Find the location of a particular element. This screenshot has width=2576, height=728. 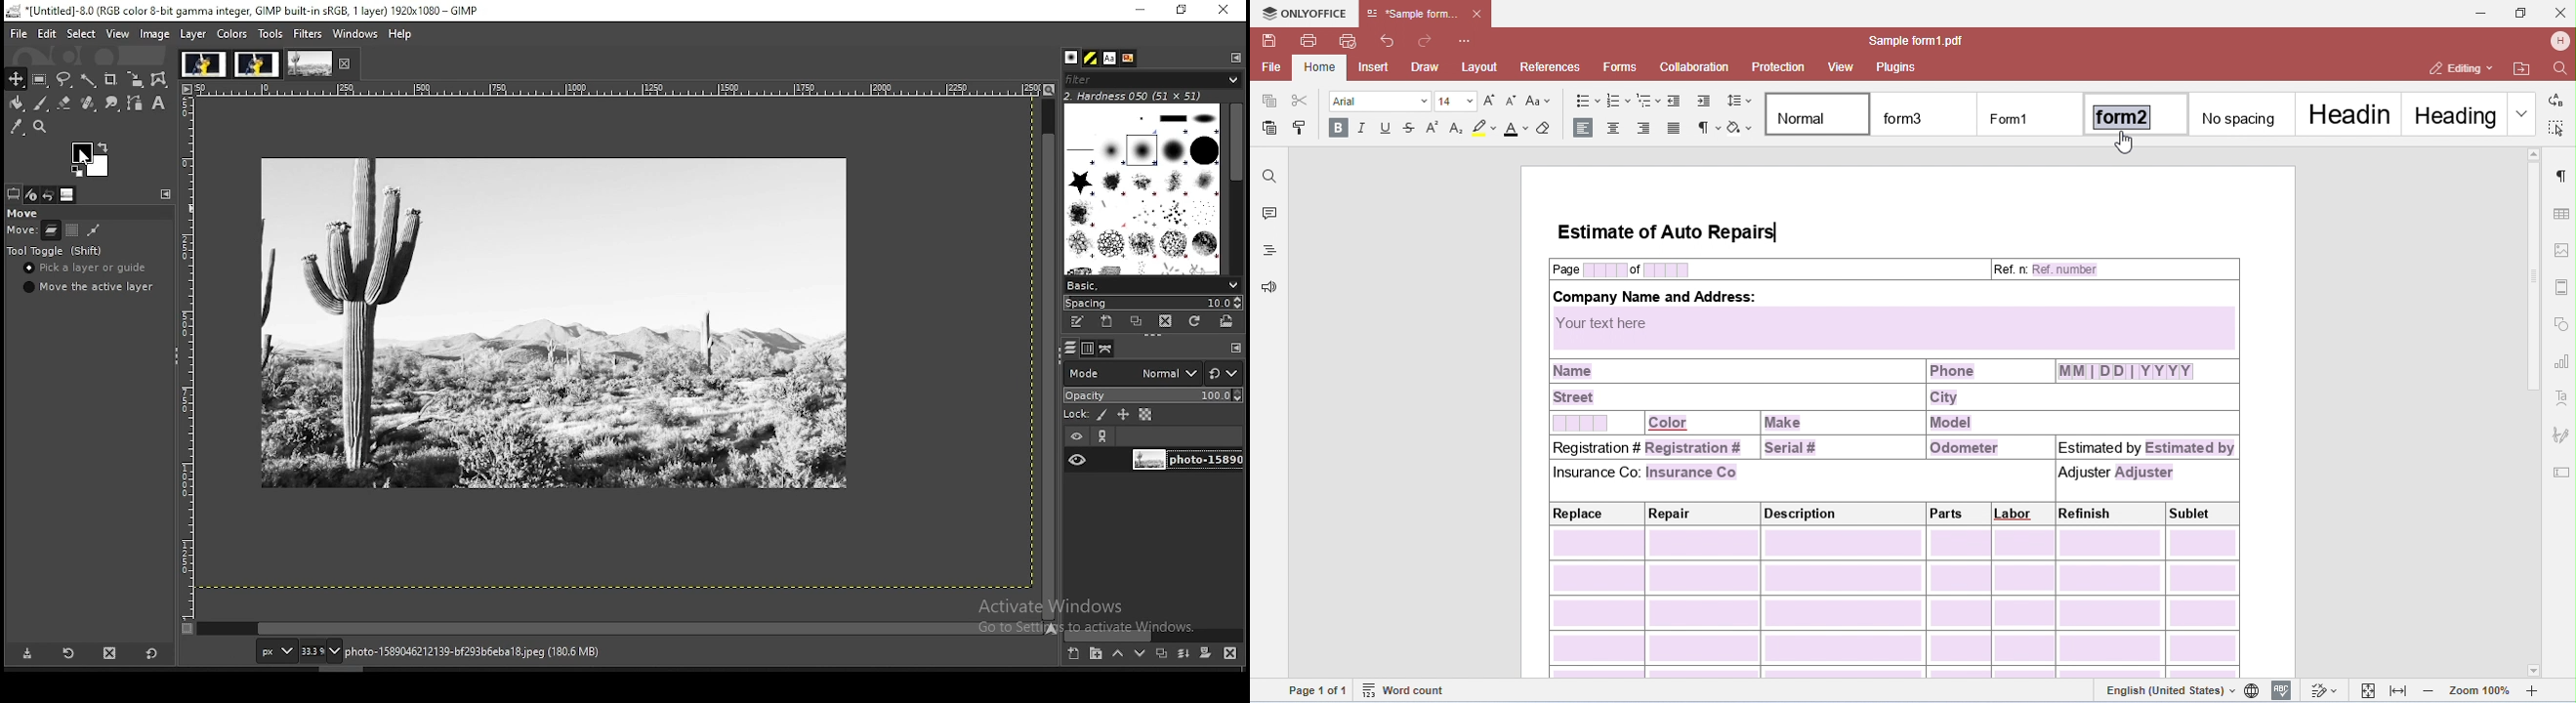

document history is located at coordinates (1129, 59).